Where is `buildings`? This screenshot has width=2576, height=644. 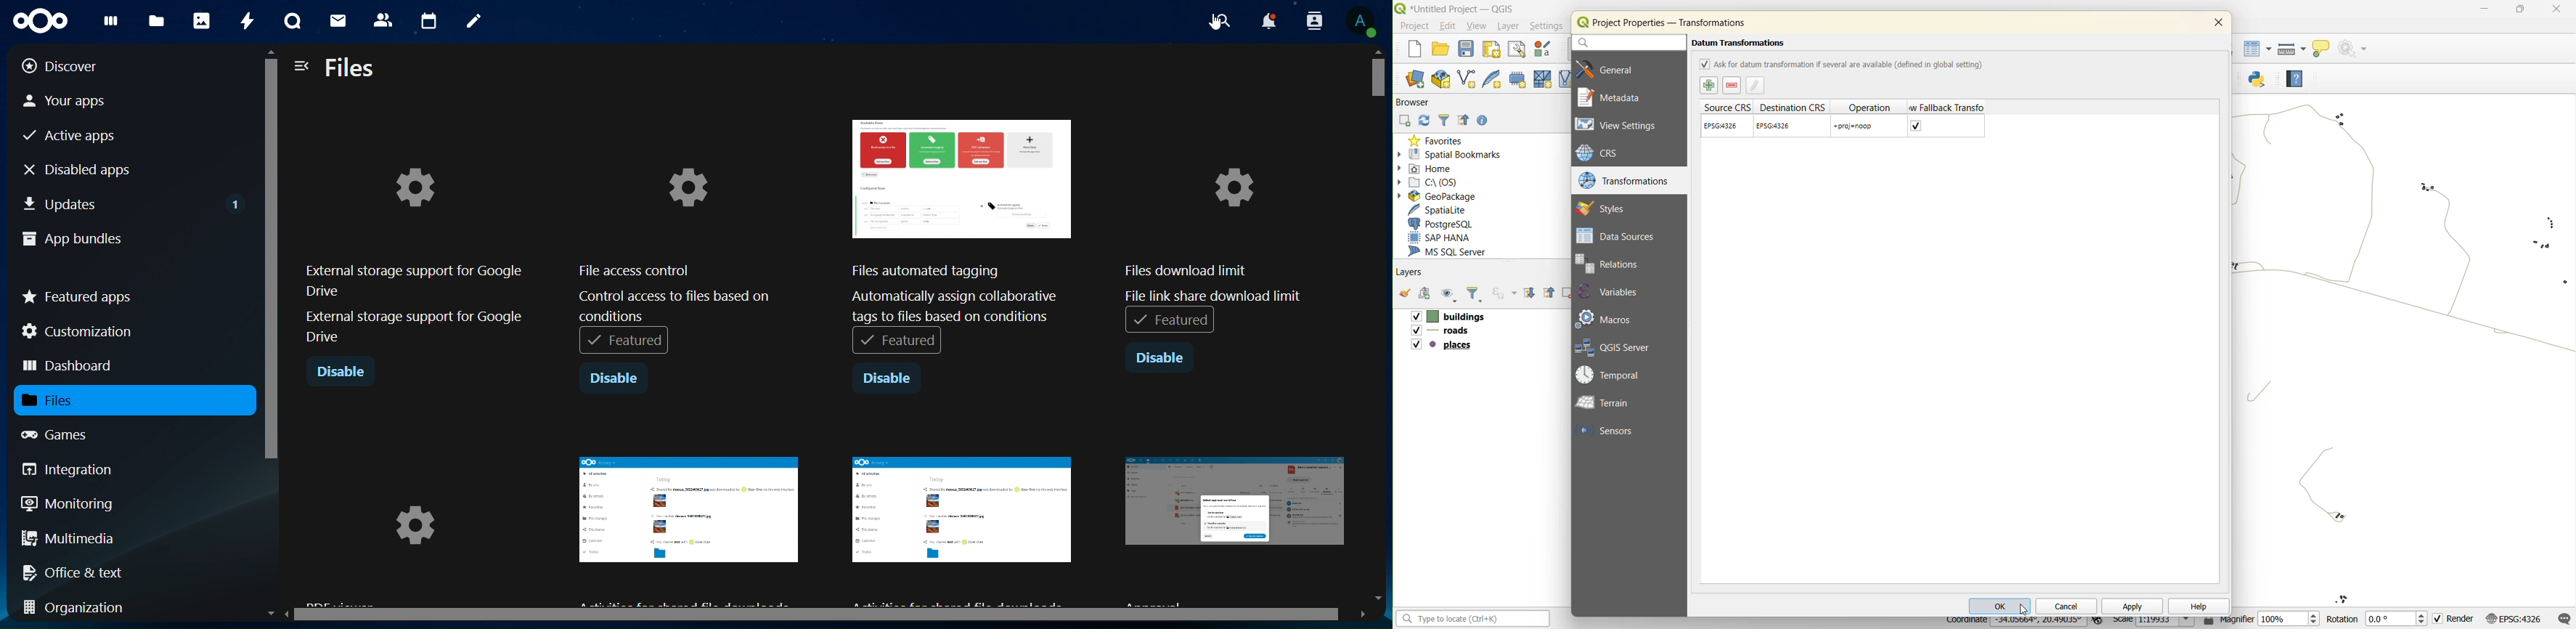
buildings is located at coordinates (1447, 316).